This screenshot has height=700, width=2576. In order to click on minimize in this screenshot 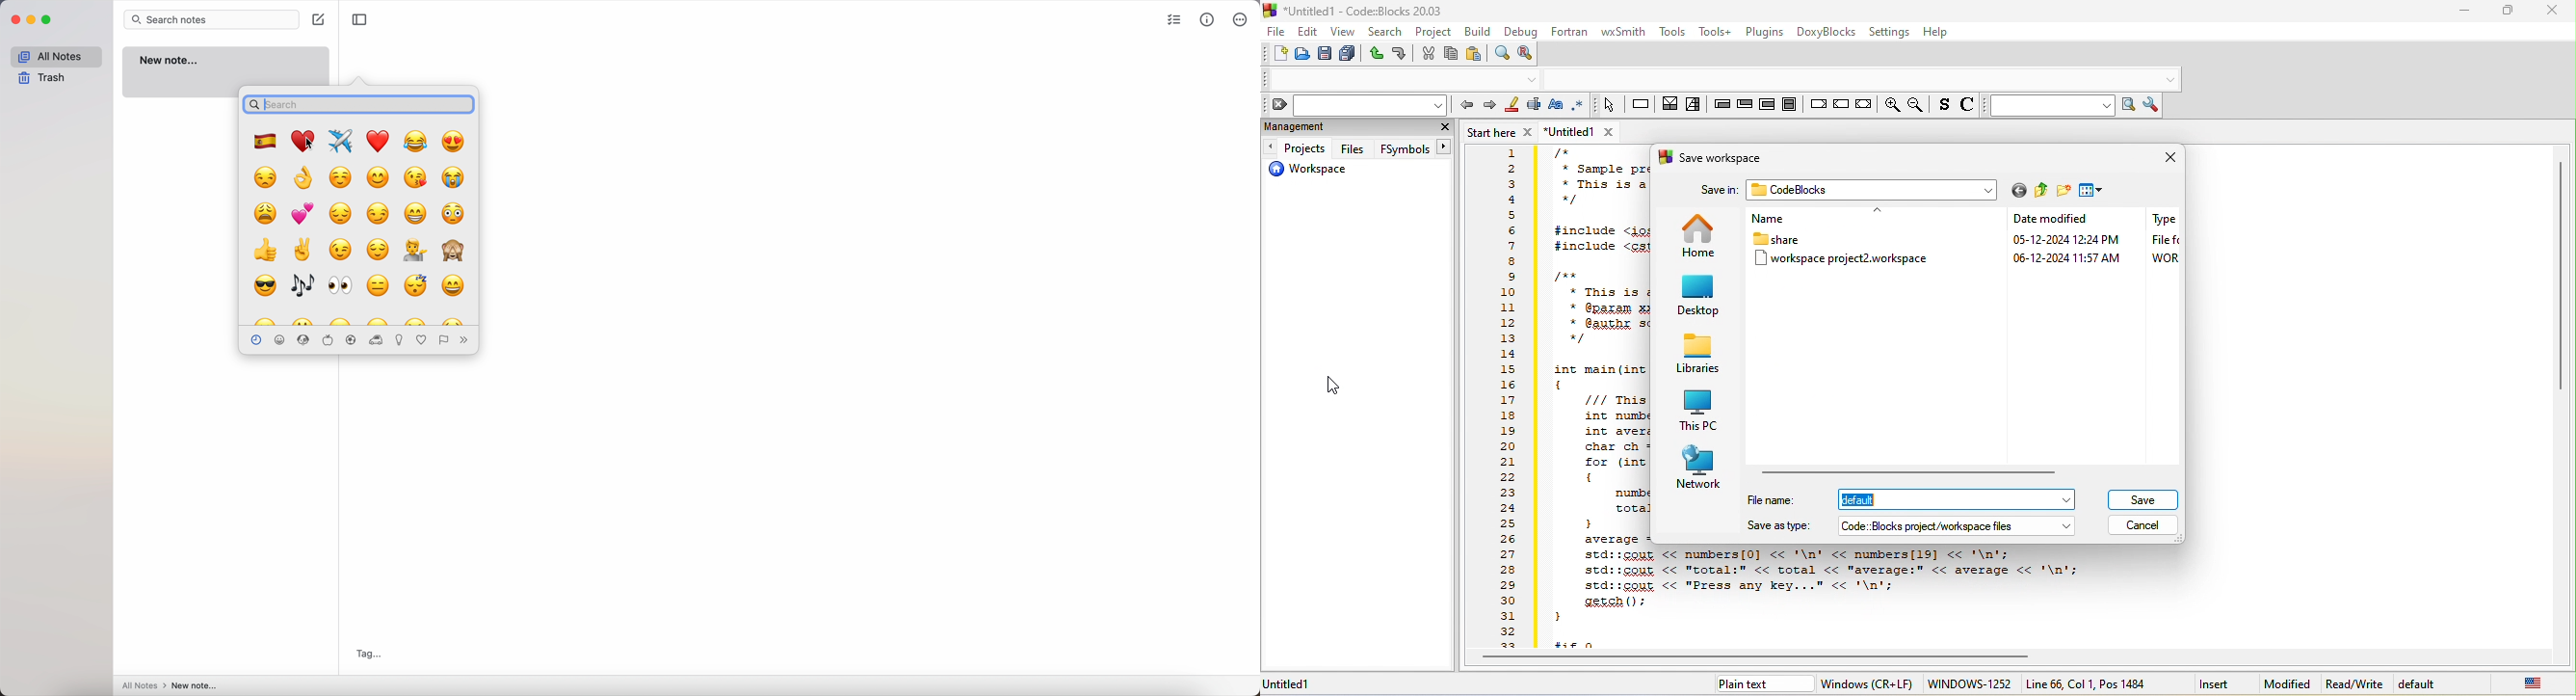, I will do `click(2464, 11)`.